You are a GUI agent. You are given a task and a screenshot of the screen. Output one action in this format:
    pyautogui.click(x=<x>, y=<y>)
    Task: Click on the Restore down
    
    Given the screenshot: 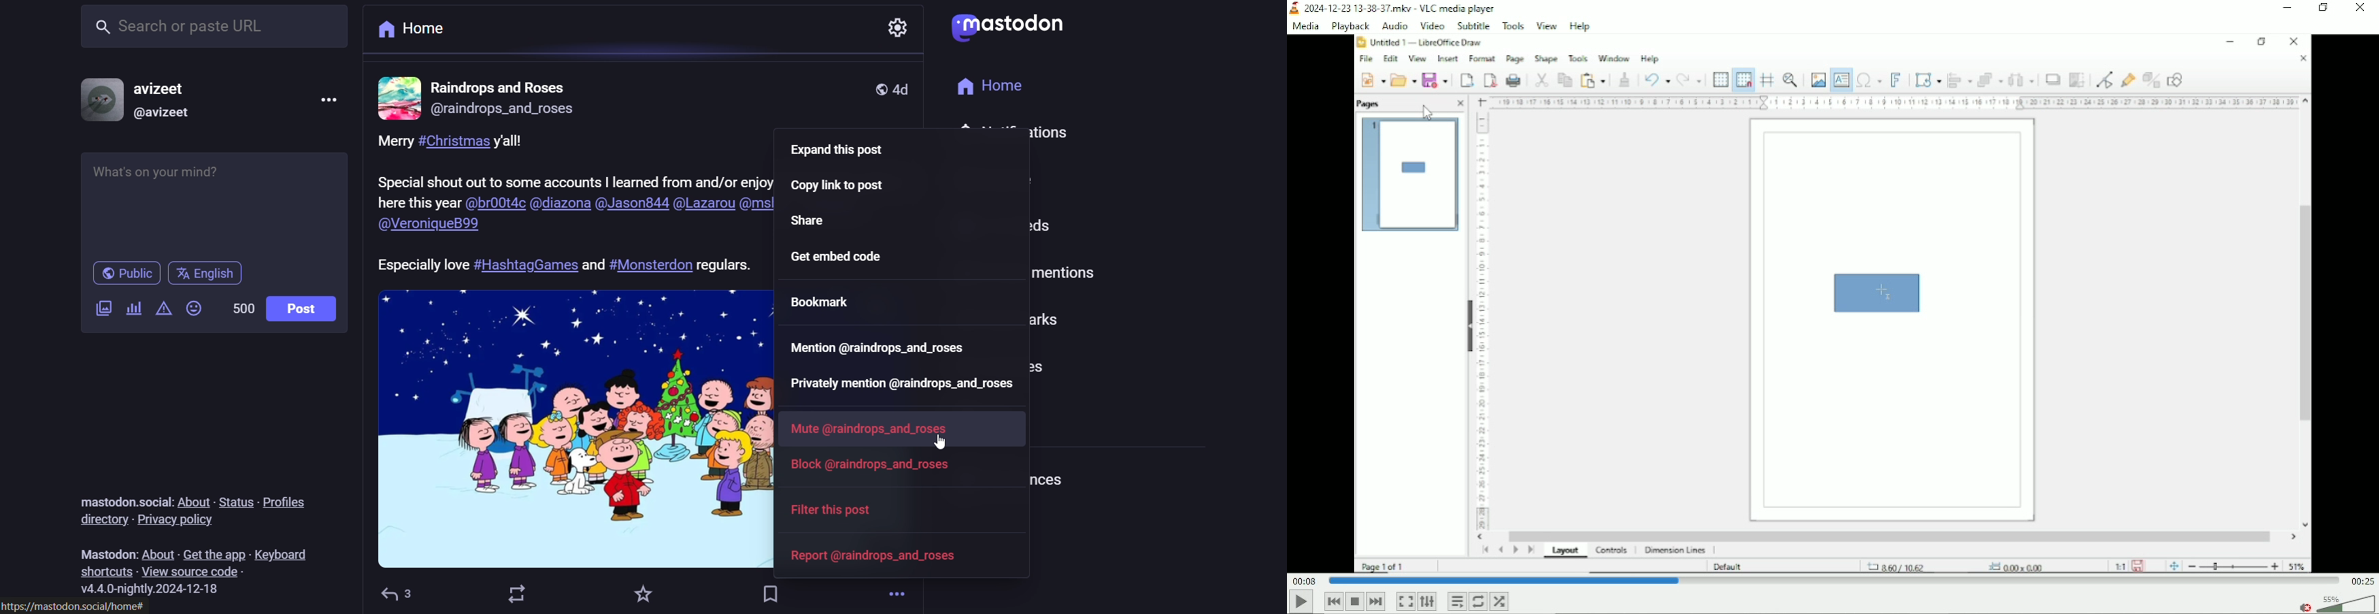 What is the action you would take?
    pyautogui.click(x=2325, y=9)
    